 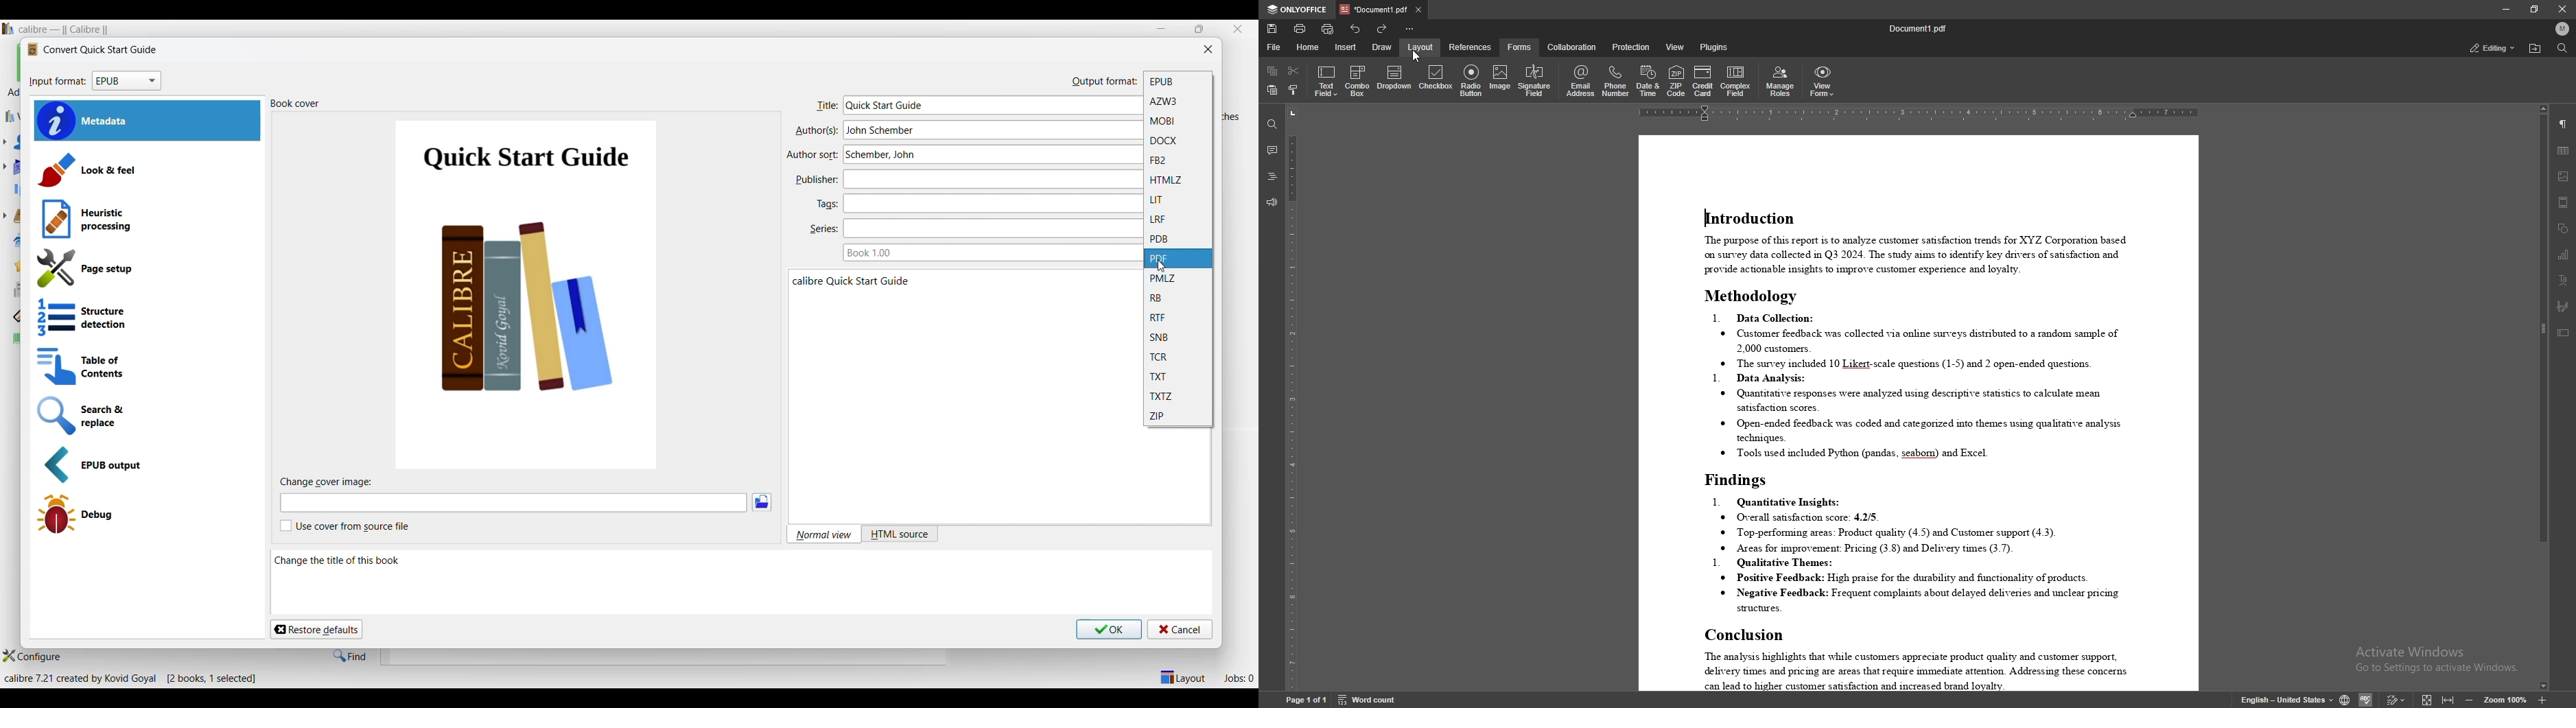 What do you see at coordinates (58, 81) in the screenshot?
I see `input format` at bounding box center [58, 81].